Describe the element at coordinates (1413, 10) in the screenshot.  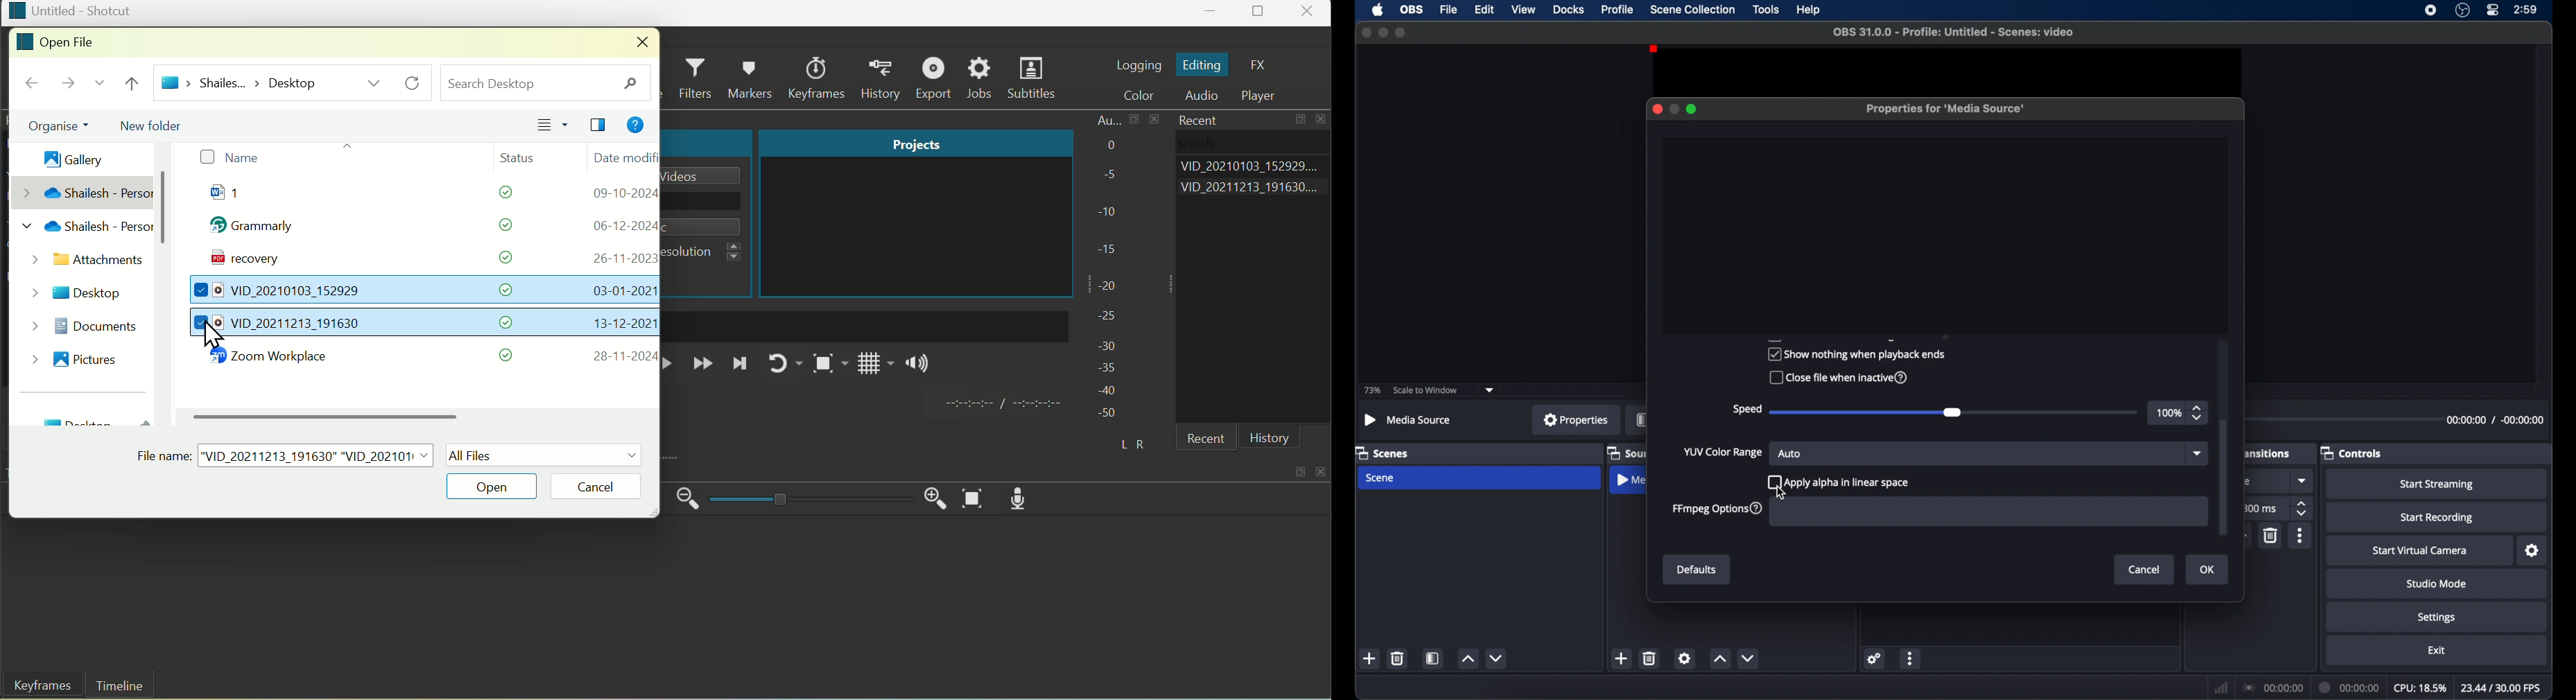
I see `ob` at that location.